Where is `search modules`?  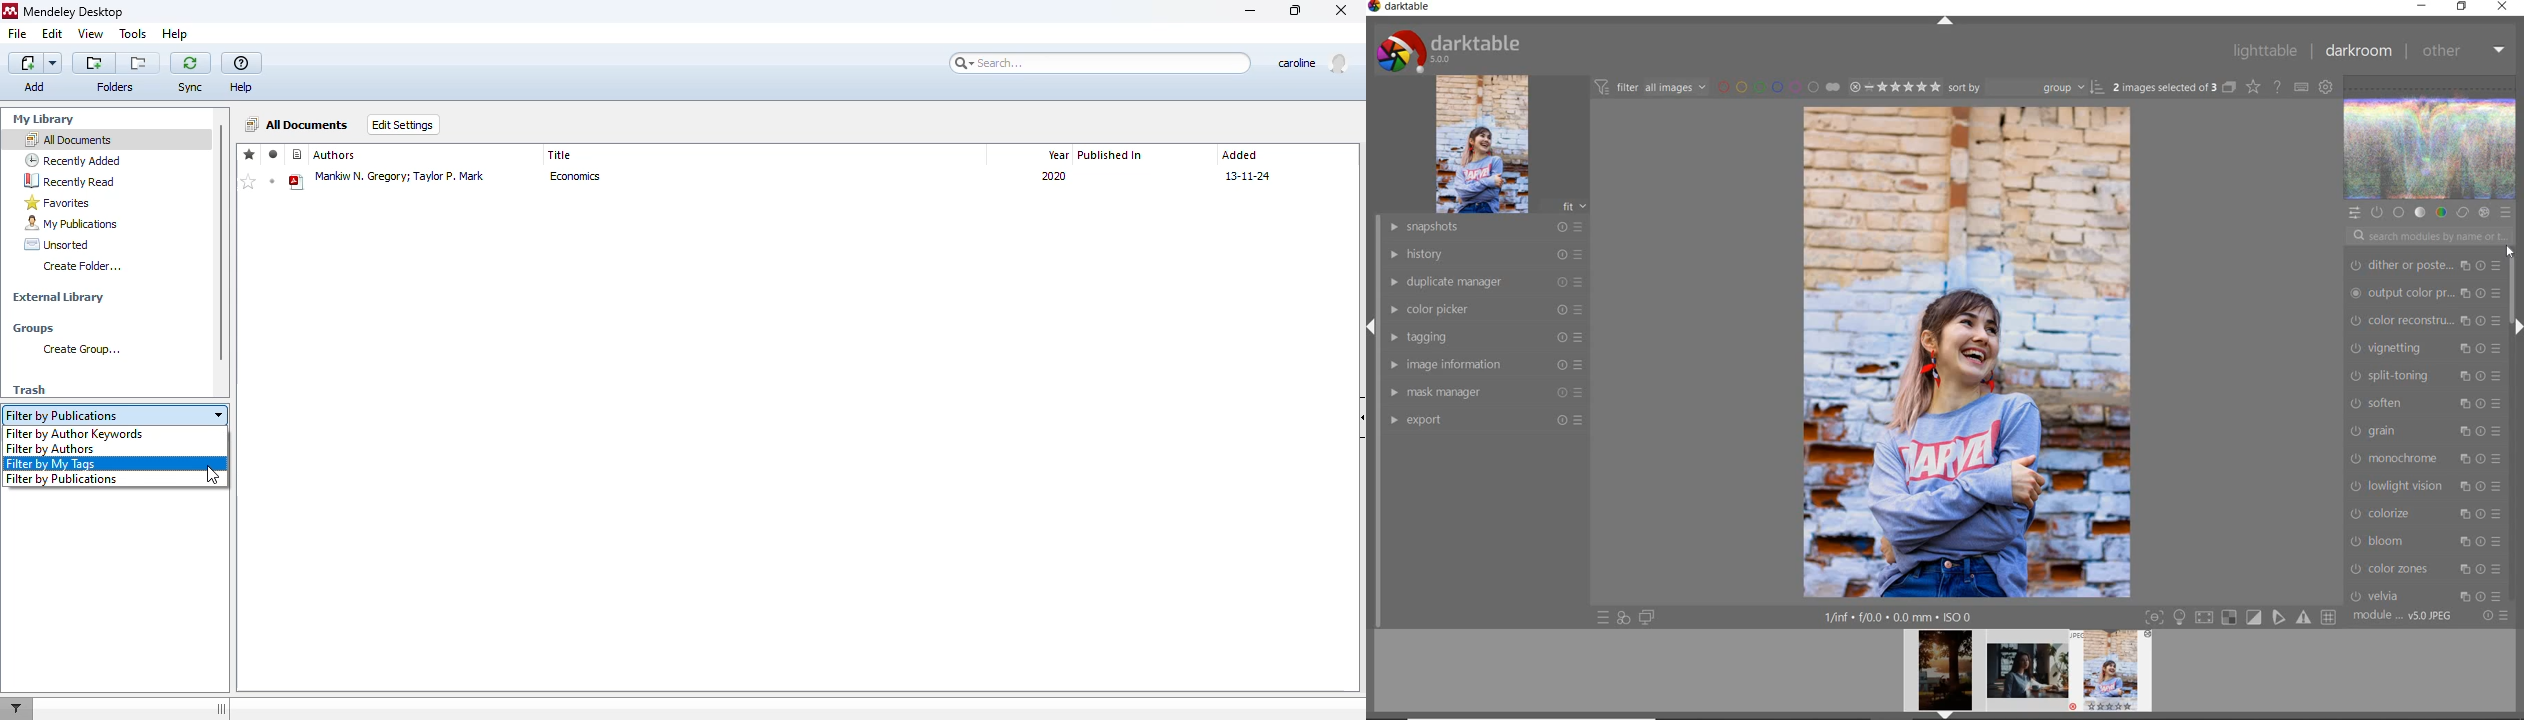 search modules is located at coordinates (2427, 238).